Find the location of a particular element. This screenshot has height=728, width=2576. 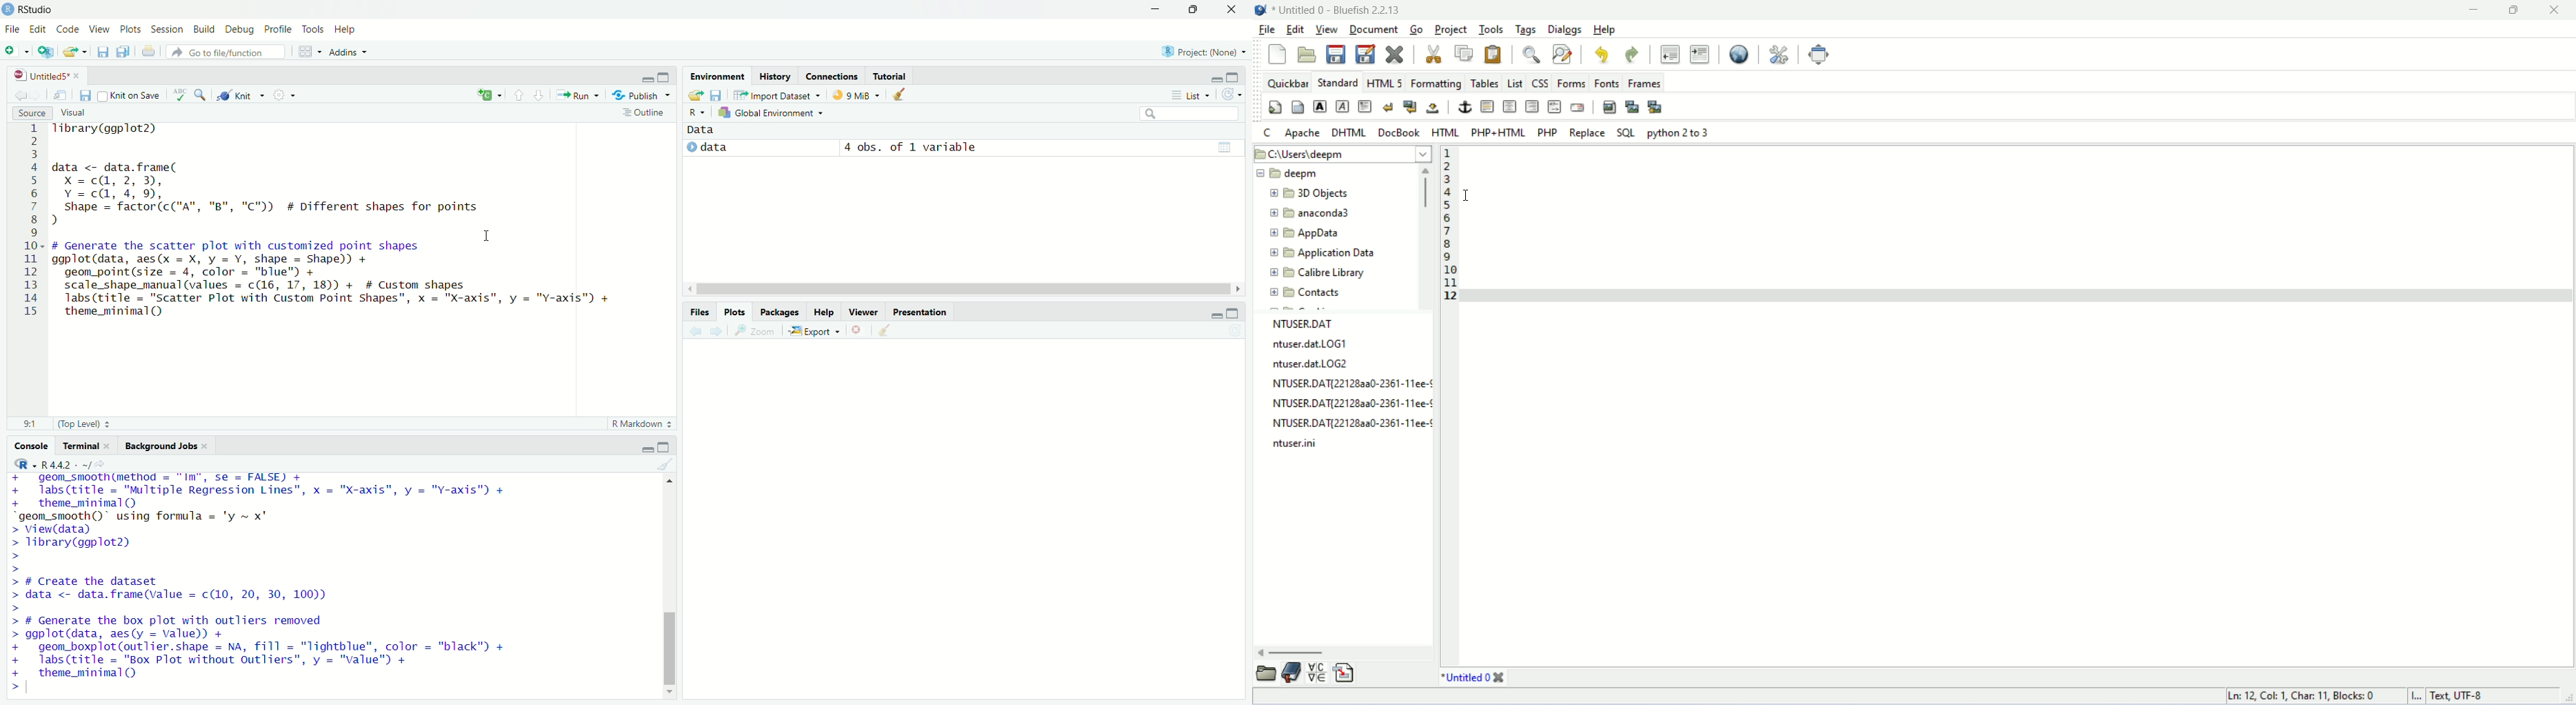

close is located at coordinates (204, 446).